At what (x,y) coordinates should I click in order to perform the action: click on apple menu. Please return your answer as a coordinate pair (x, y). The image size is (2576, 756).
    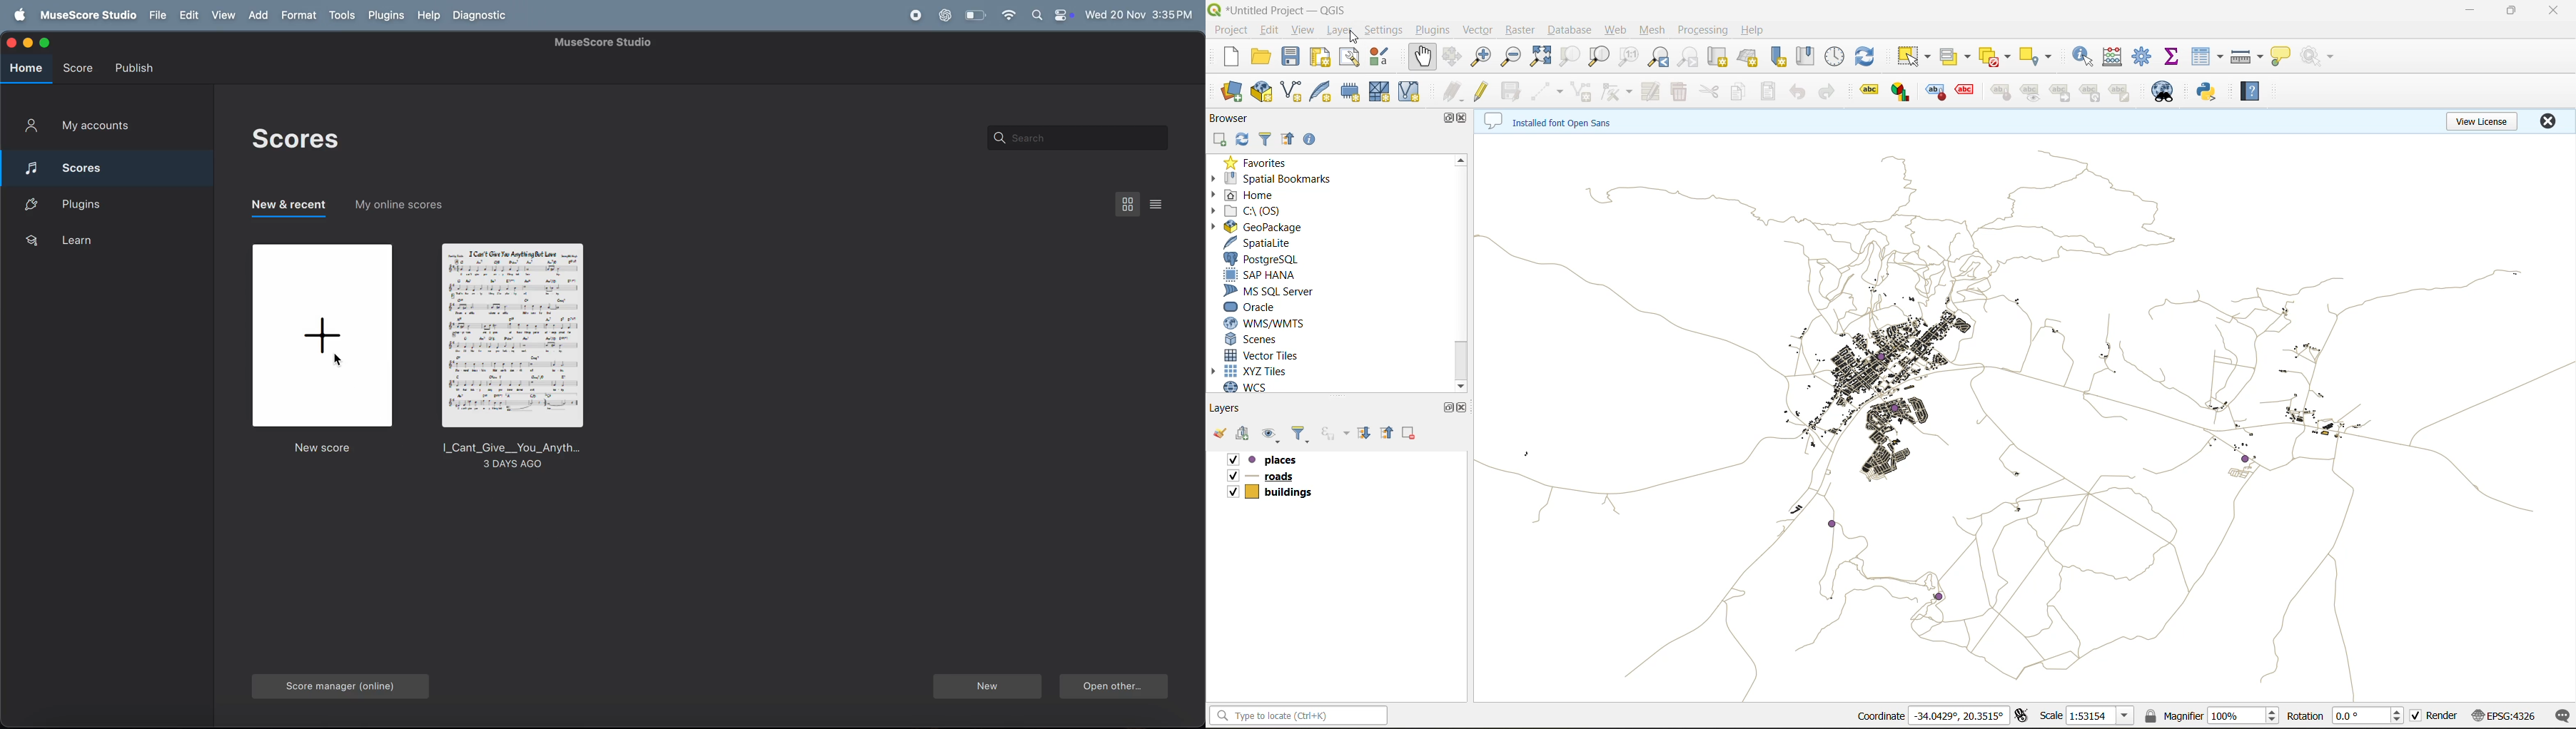
    Looking at the image, I should click on (17, 16).